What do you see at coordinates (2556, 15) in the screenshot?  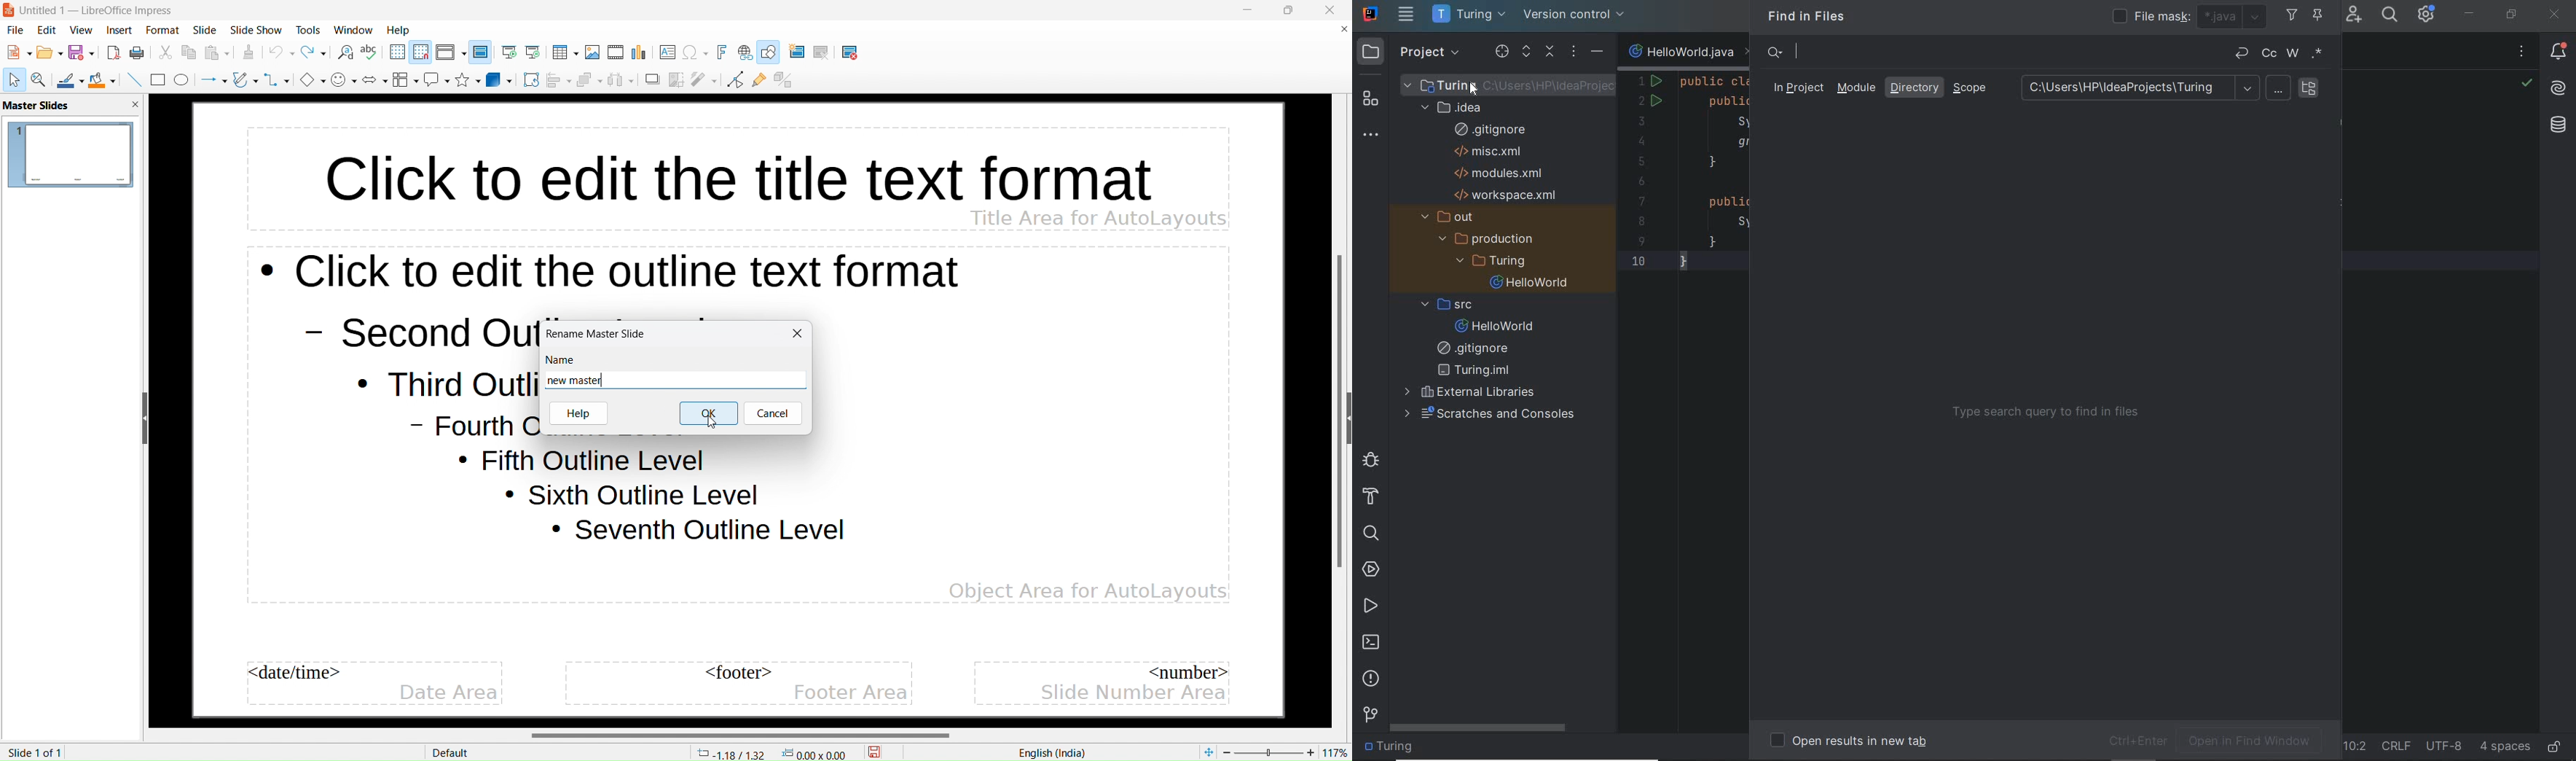 I see `CLOSE` at bounding box center [2556, 15].